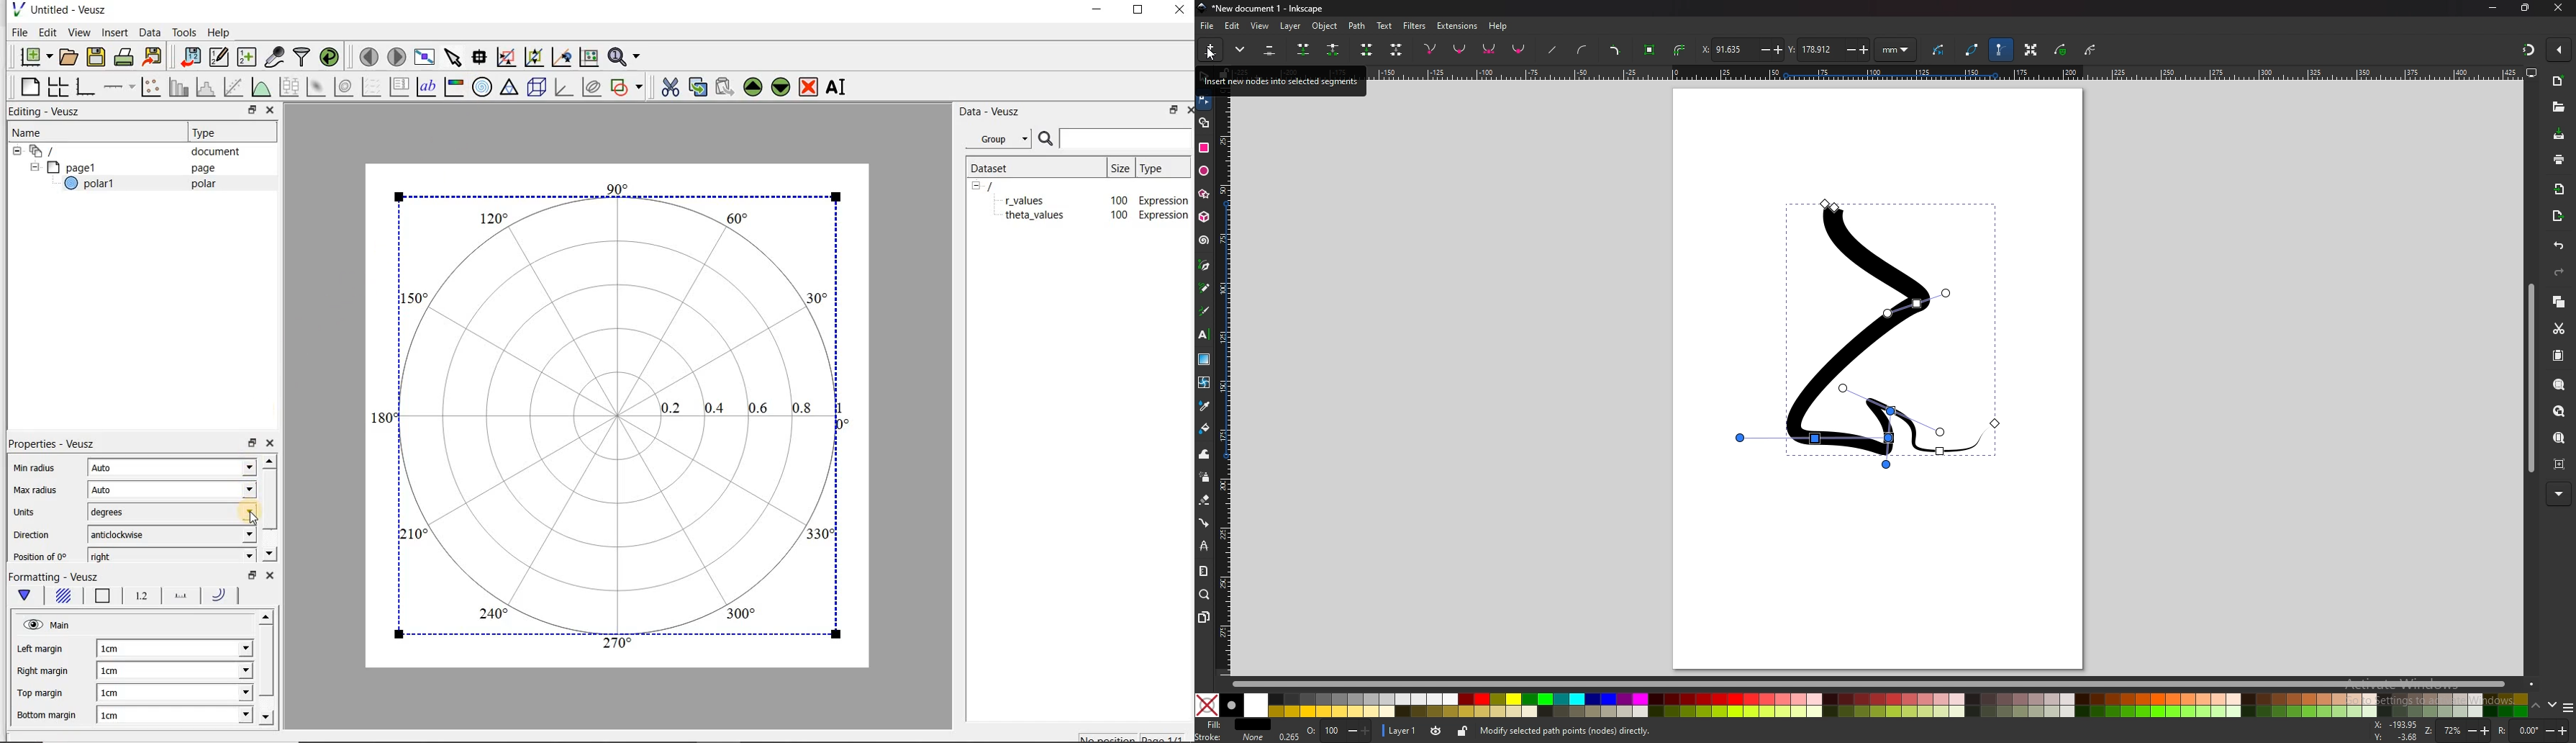 This screenshot has width=2576, height=756. What do you see at coordinates (1333, 49) in the screenshot?
I see `break path at selected nodes` at bounding box center [1333, 49].